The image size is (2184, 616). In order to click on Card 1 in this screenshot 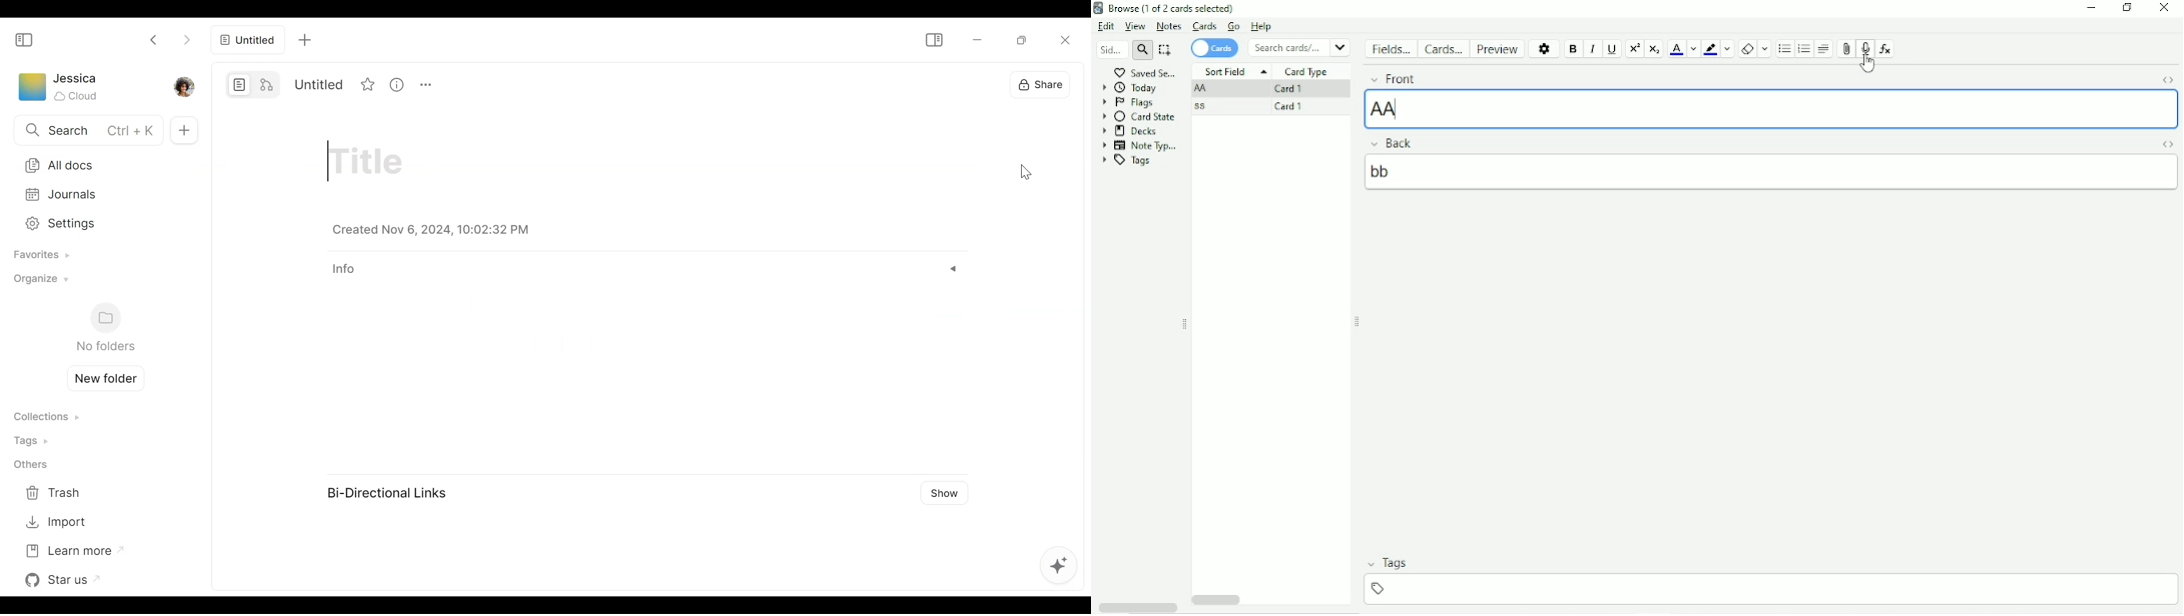, I will do `click(1291, 89)`.